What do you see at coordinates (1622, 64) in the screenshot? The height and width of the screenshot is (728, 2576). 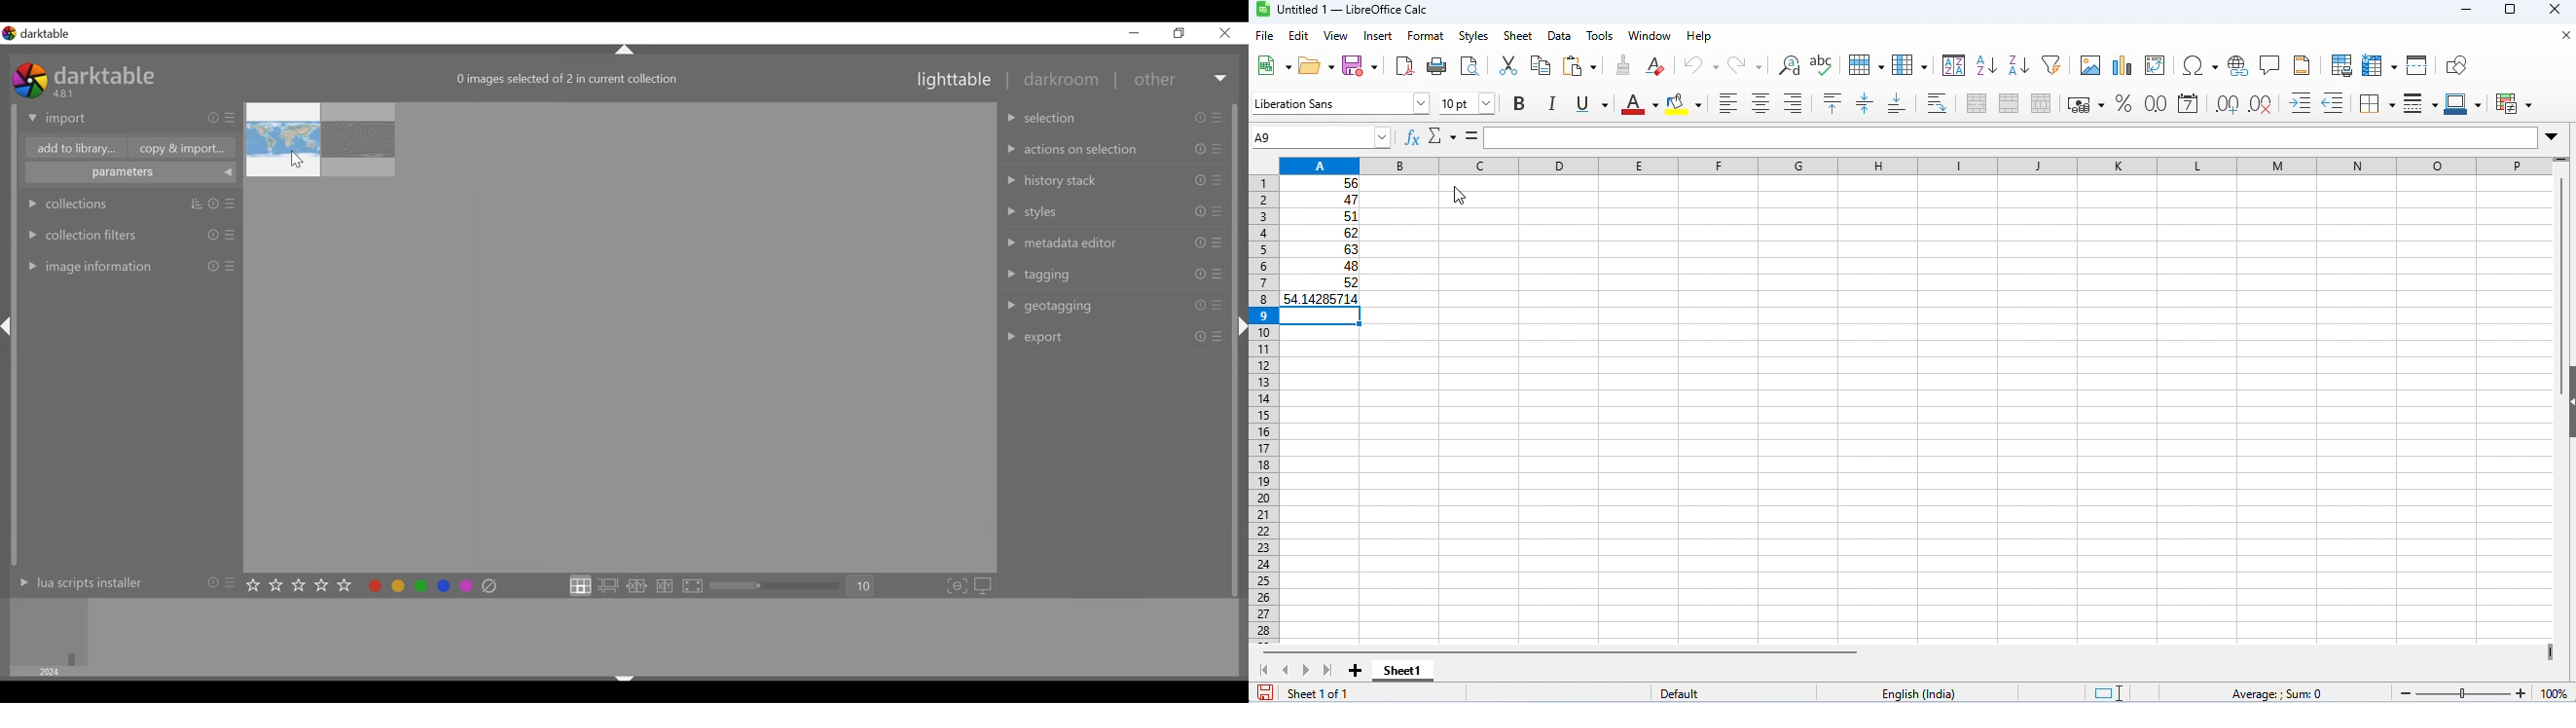 I see `clone` at bounding box center [1622, 64].